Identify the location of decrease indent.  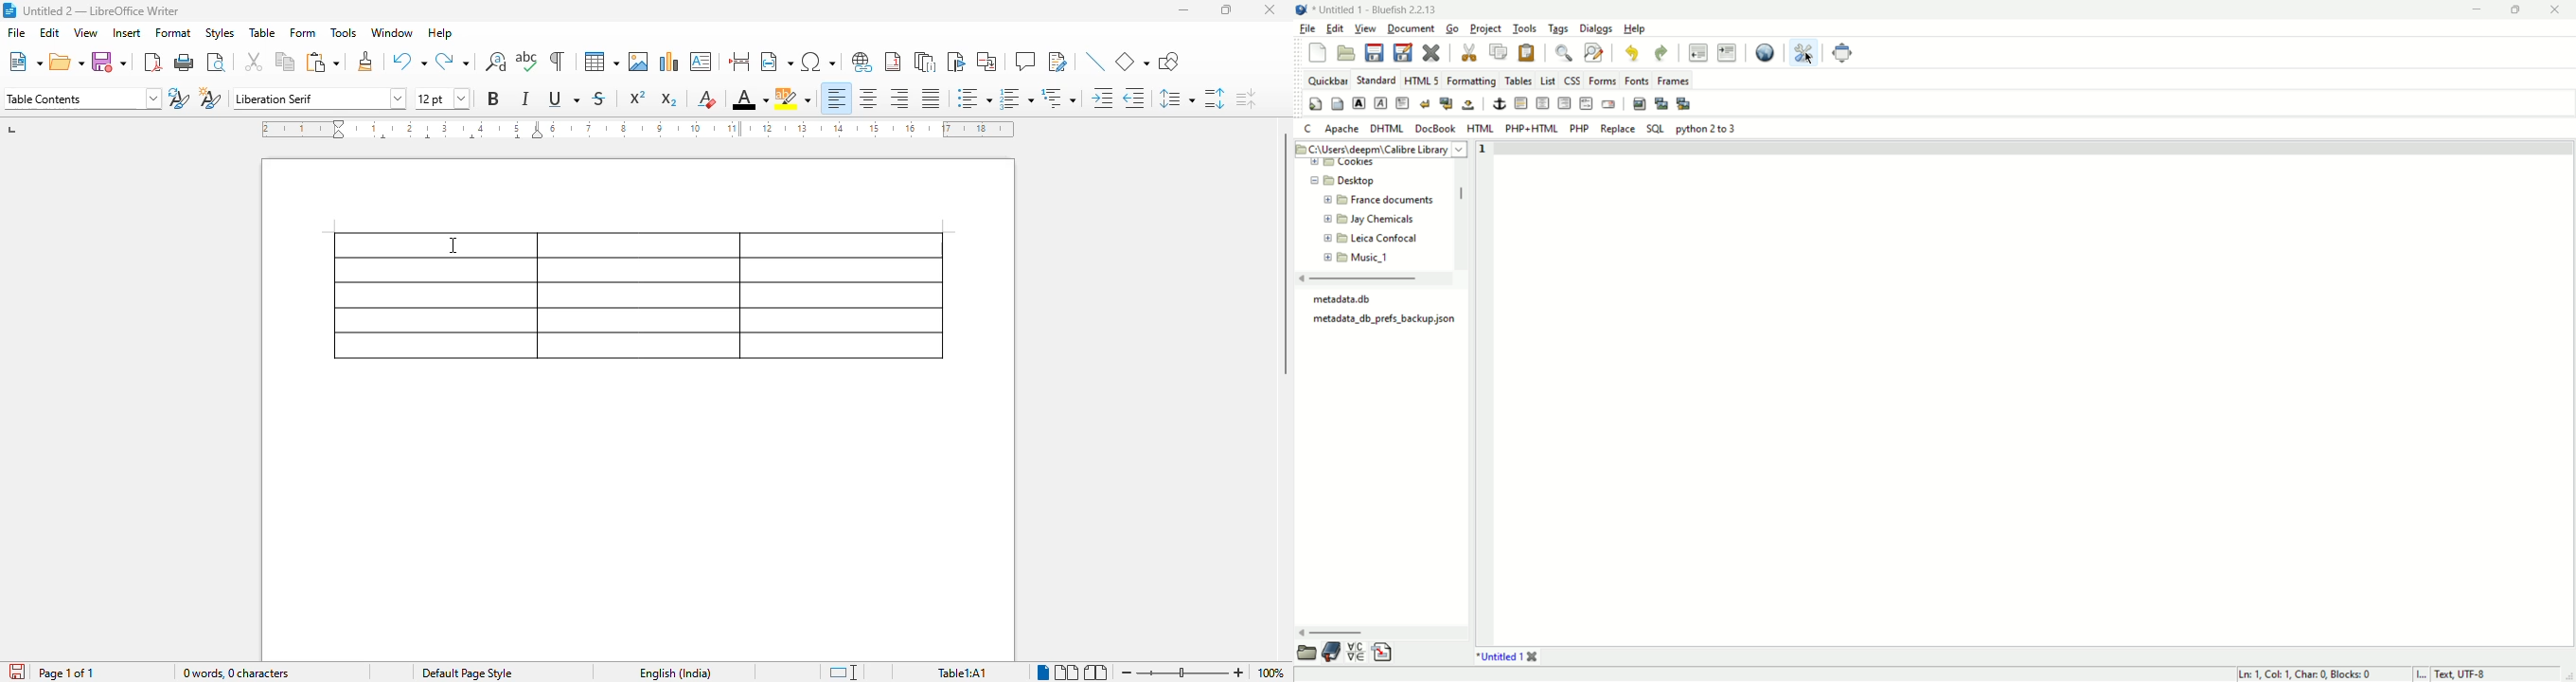
(1133, 98).